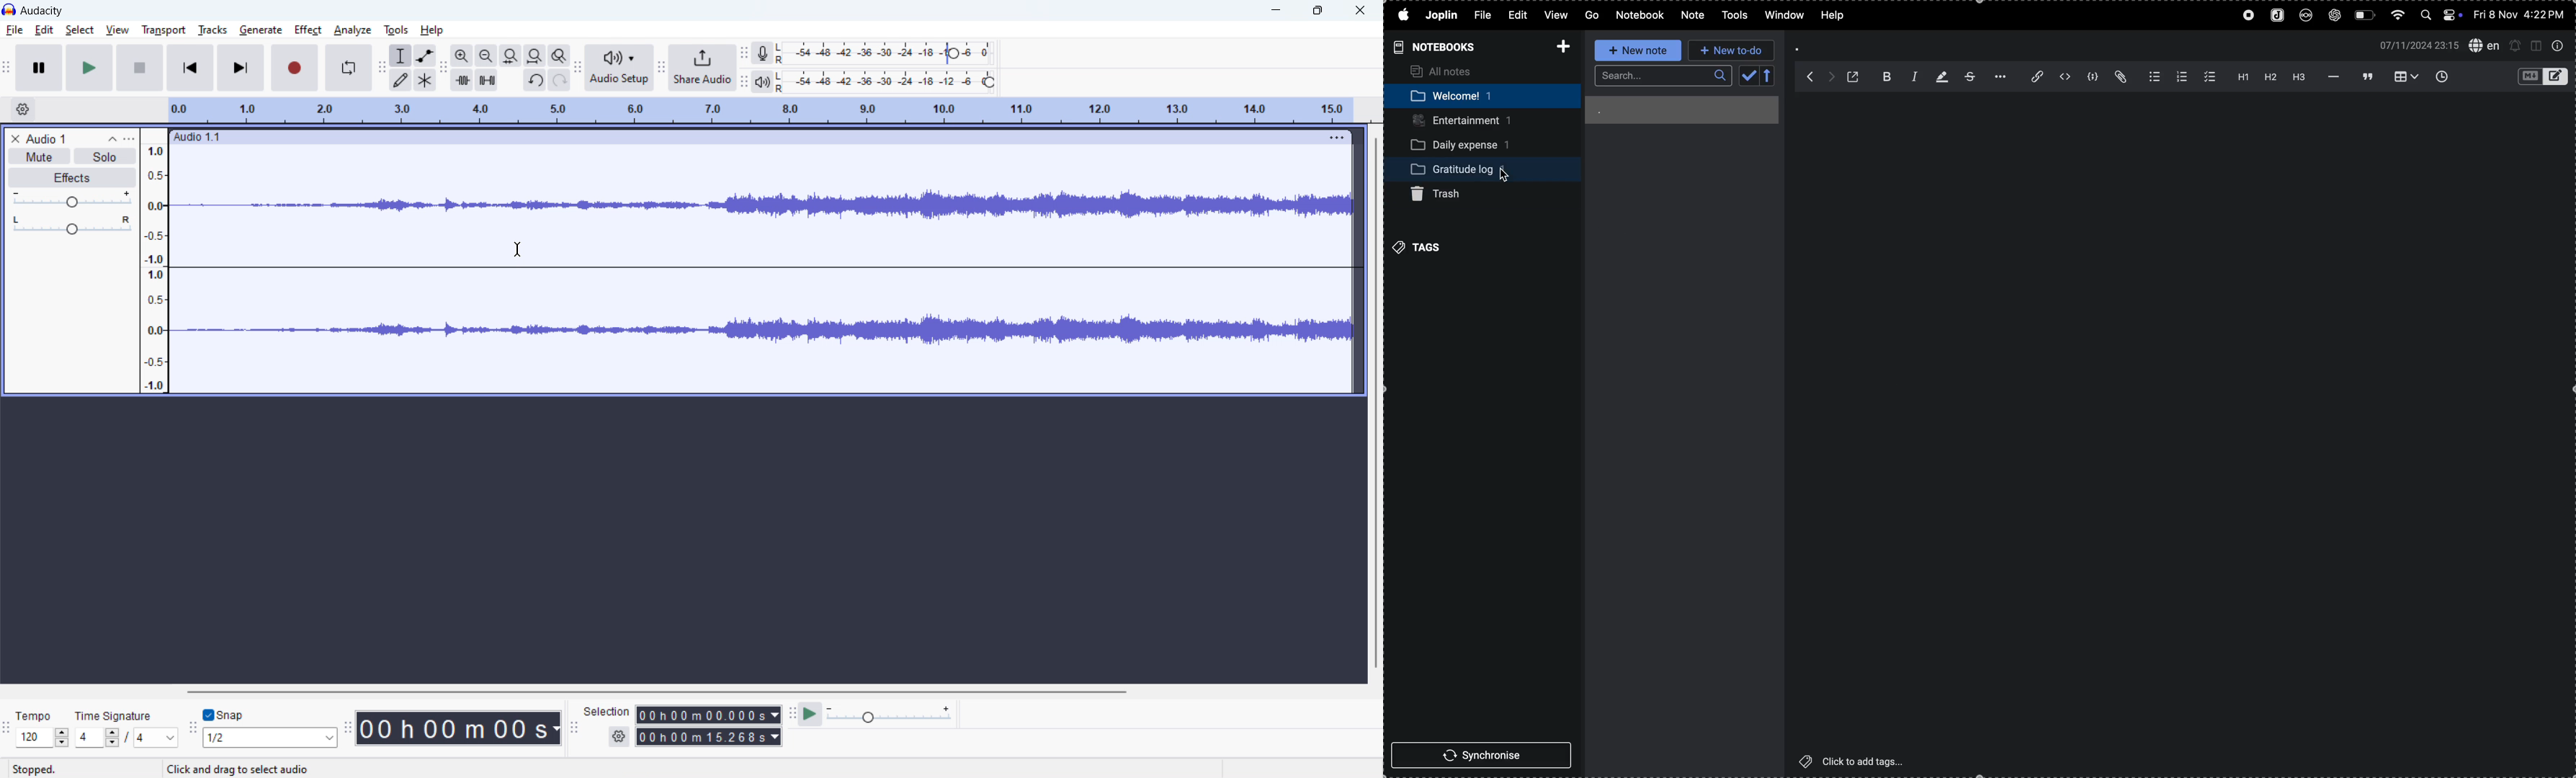 The image size is (2576, 784). What do you see at coordinates (2364, 15) in the screenshot?
I see `battery` at bounding box center [2364, 15].